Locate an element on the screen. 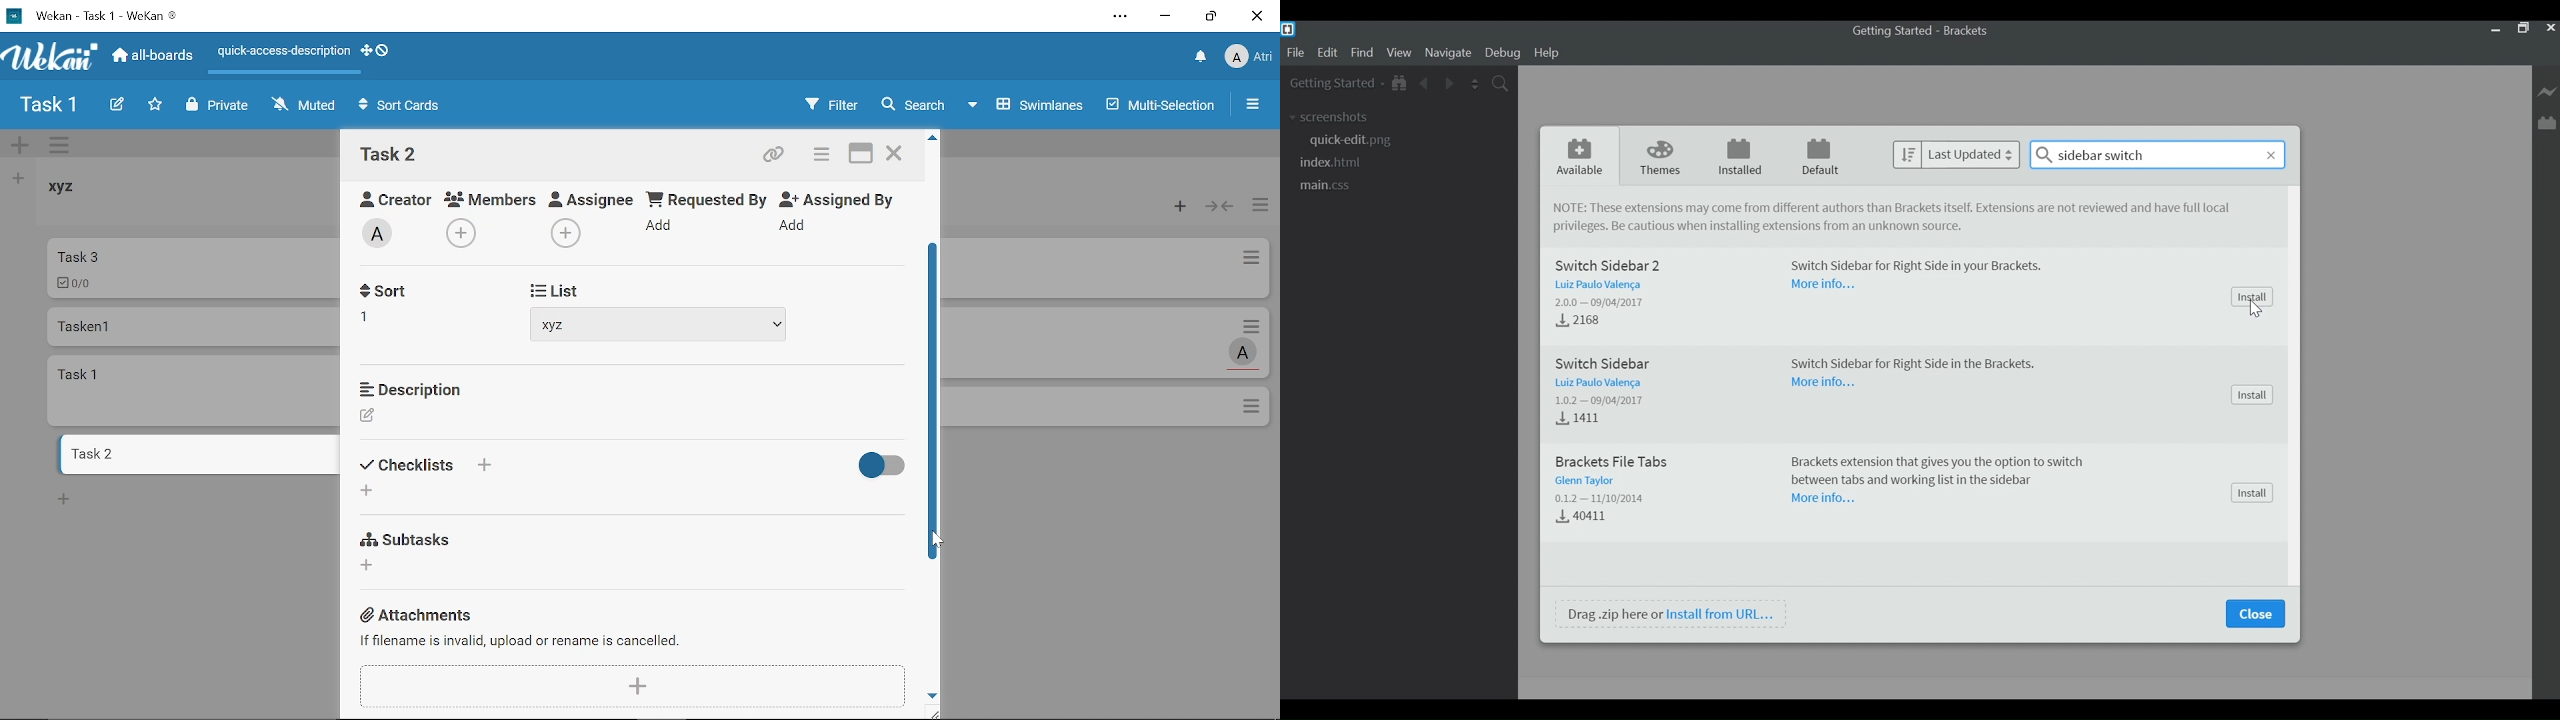  Assignee is located at coordinates (592, 197).